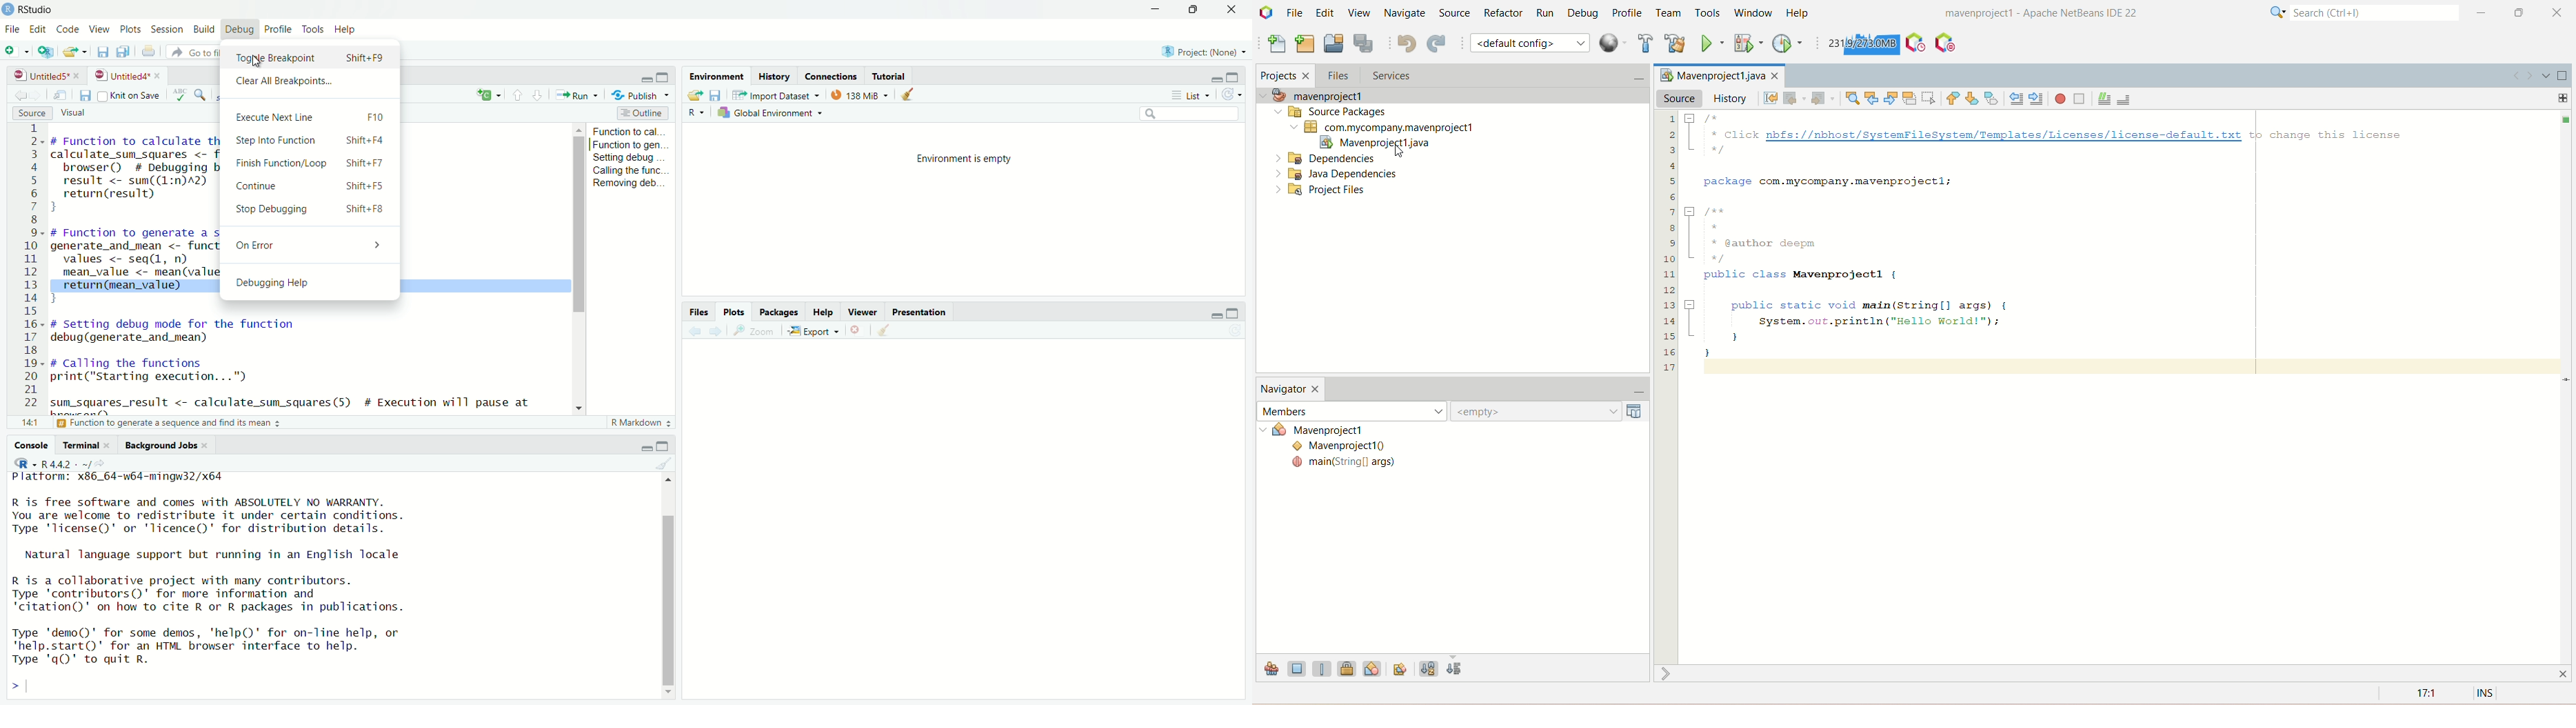 The width and height of the screenshot is (2576, 728). What do you see at coordinates (577, 129) in the screenshot?
I see `move up` at bounding box center [577, 129].